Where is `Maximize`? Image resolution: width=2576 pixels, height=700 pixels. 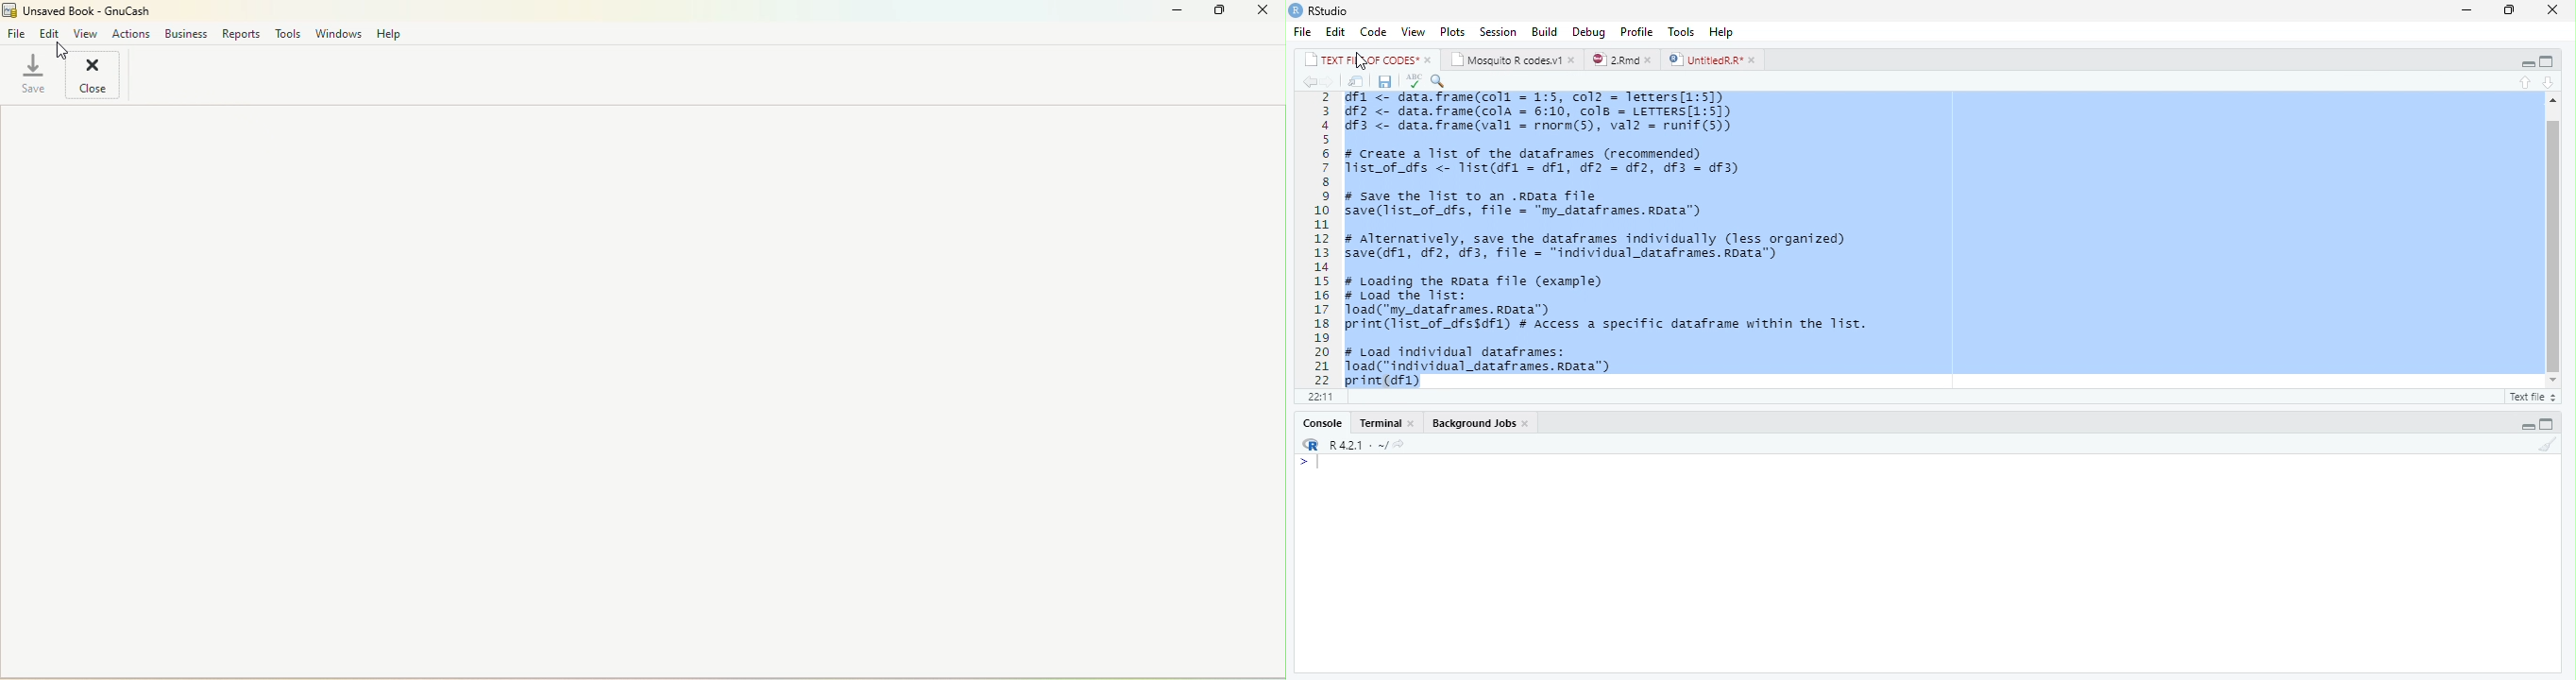
Maximize is located at coordinates (1216, 11).